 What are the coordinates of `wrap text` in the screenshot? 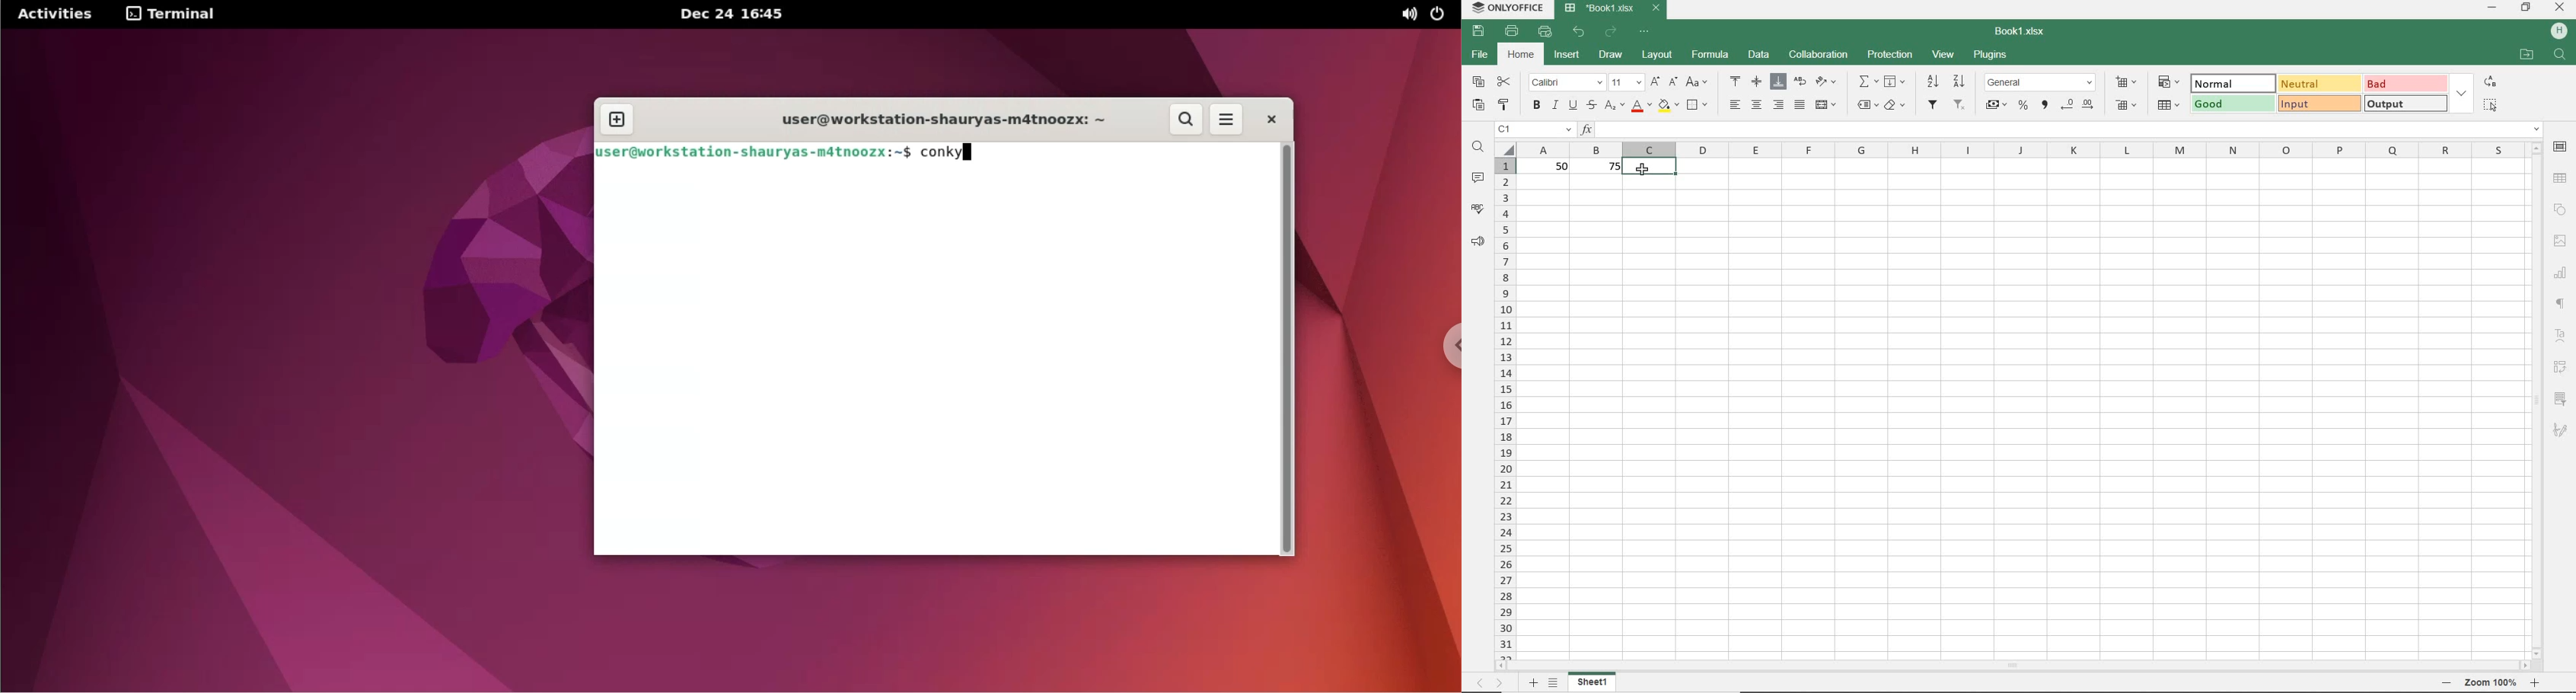 It's located at (1799, 82).